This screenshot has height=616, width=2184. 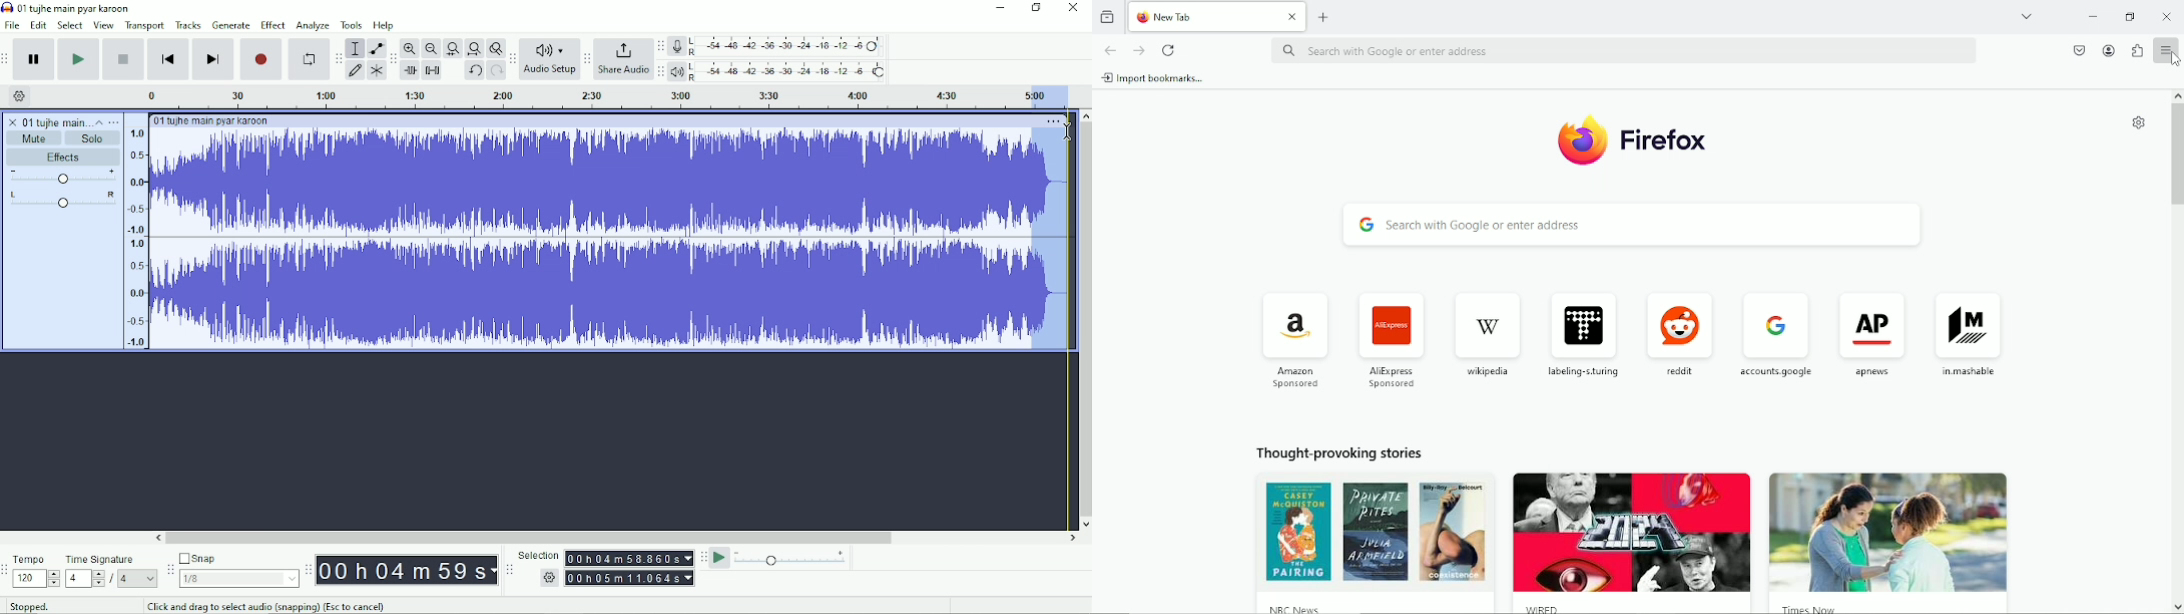 What do you see at coordinates (474, 48) in the screenshot?
I see `Fit project to width` at bounding box center [474, 48].